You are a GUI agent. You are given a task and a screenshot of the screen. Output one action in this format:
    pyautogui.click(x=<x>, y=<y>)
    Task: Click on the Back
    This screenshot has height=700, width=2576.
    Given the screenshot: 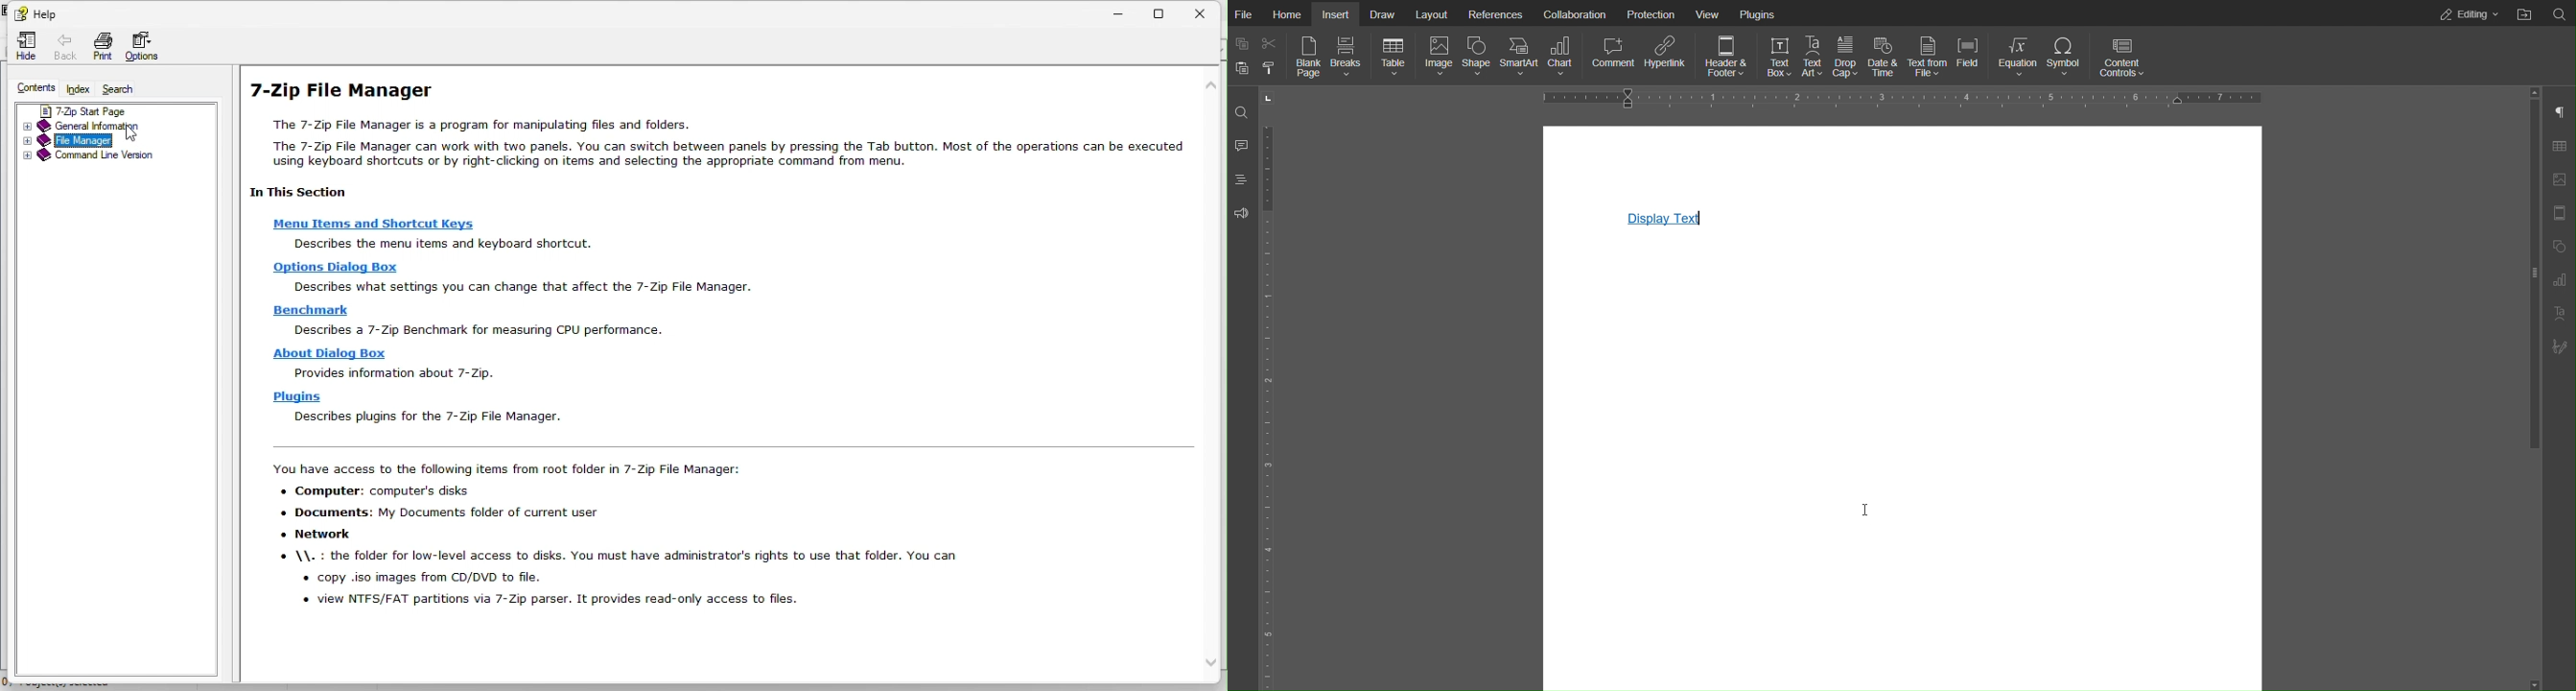 What is the action you would take?
    pyautogui.click(x=63, y=49)
    